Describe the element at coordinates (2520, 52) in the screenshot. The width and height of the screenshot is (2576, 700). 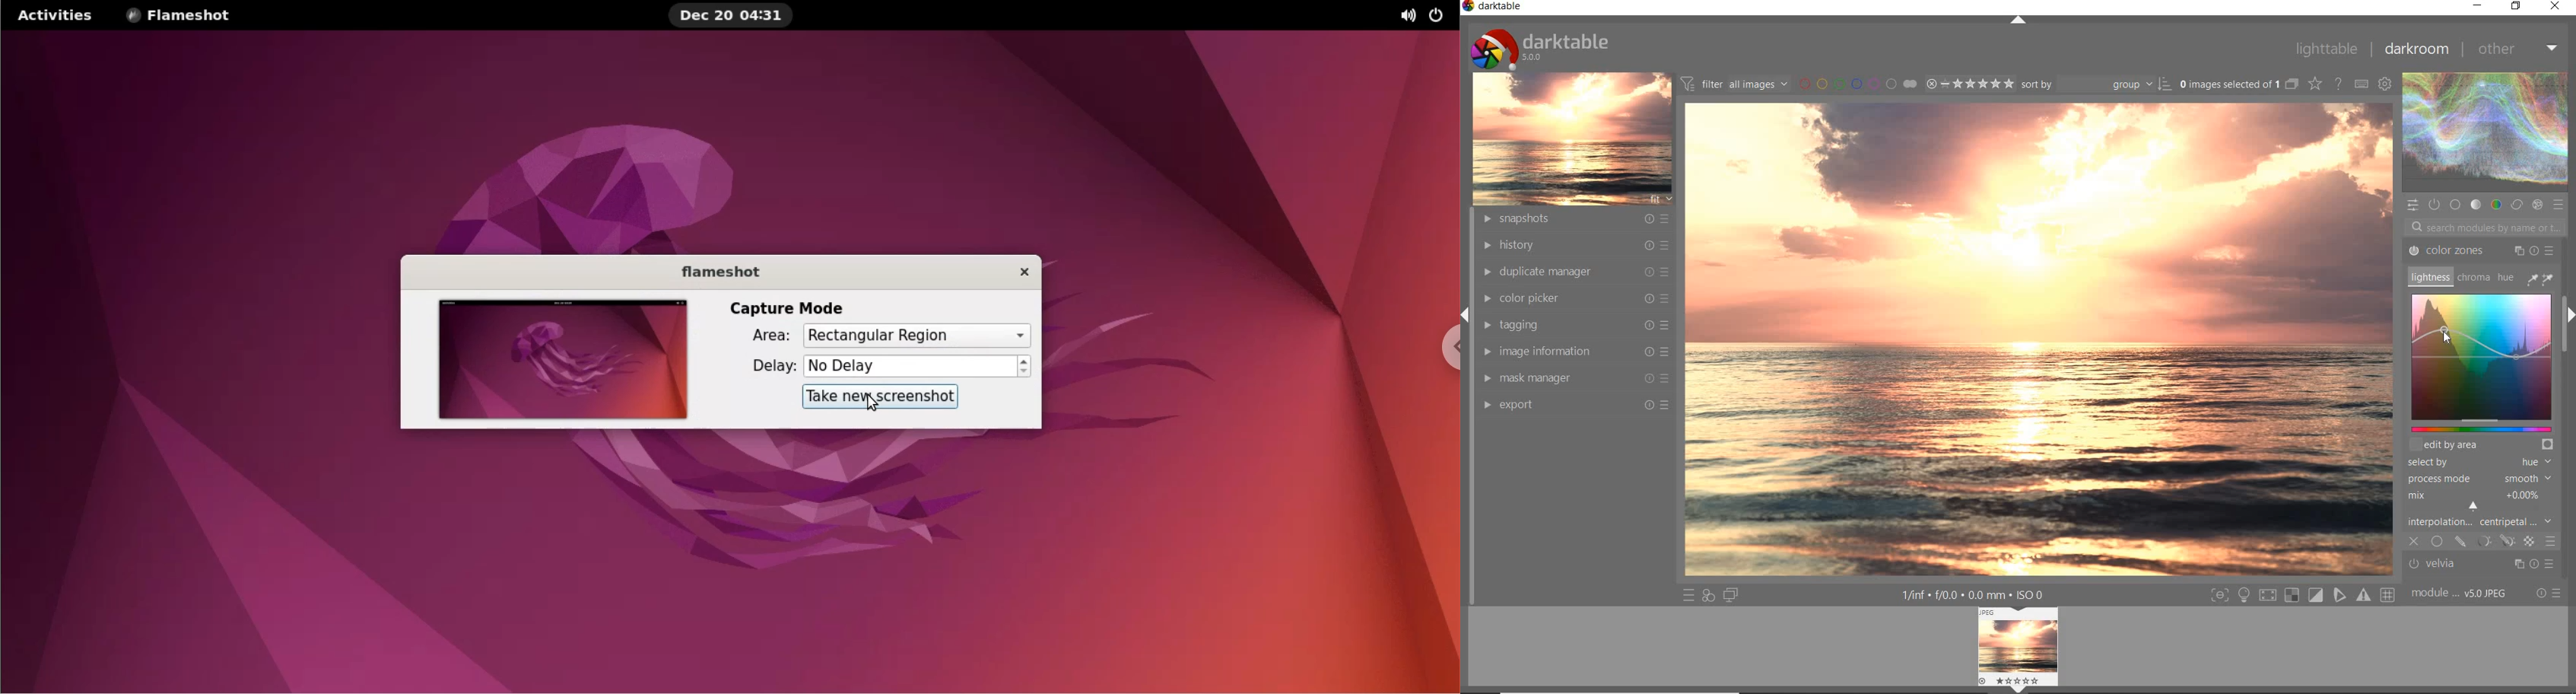
I see `other` at that location.